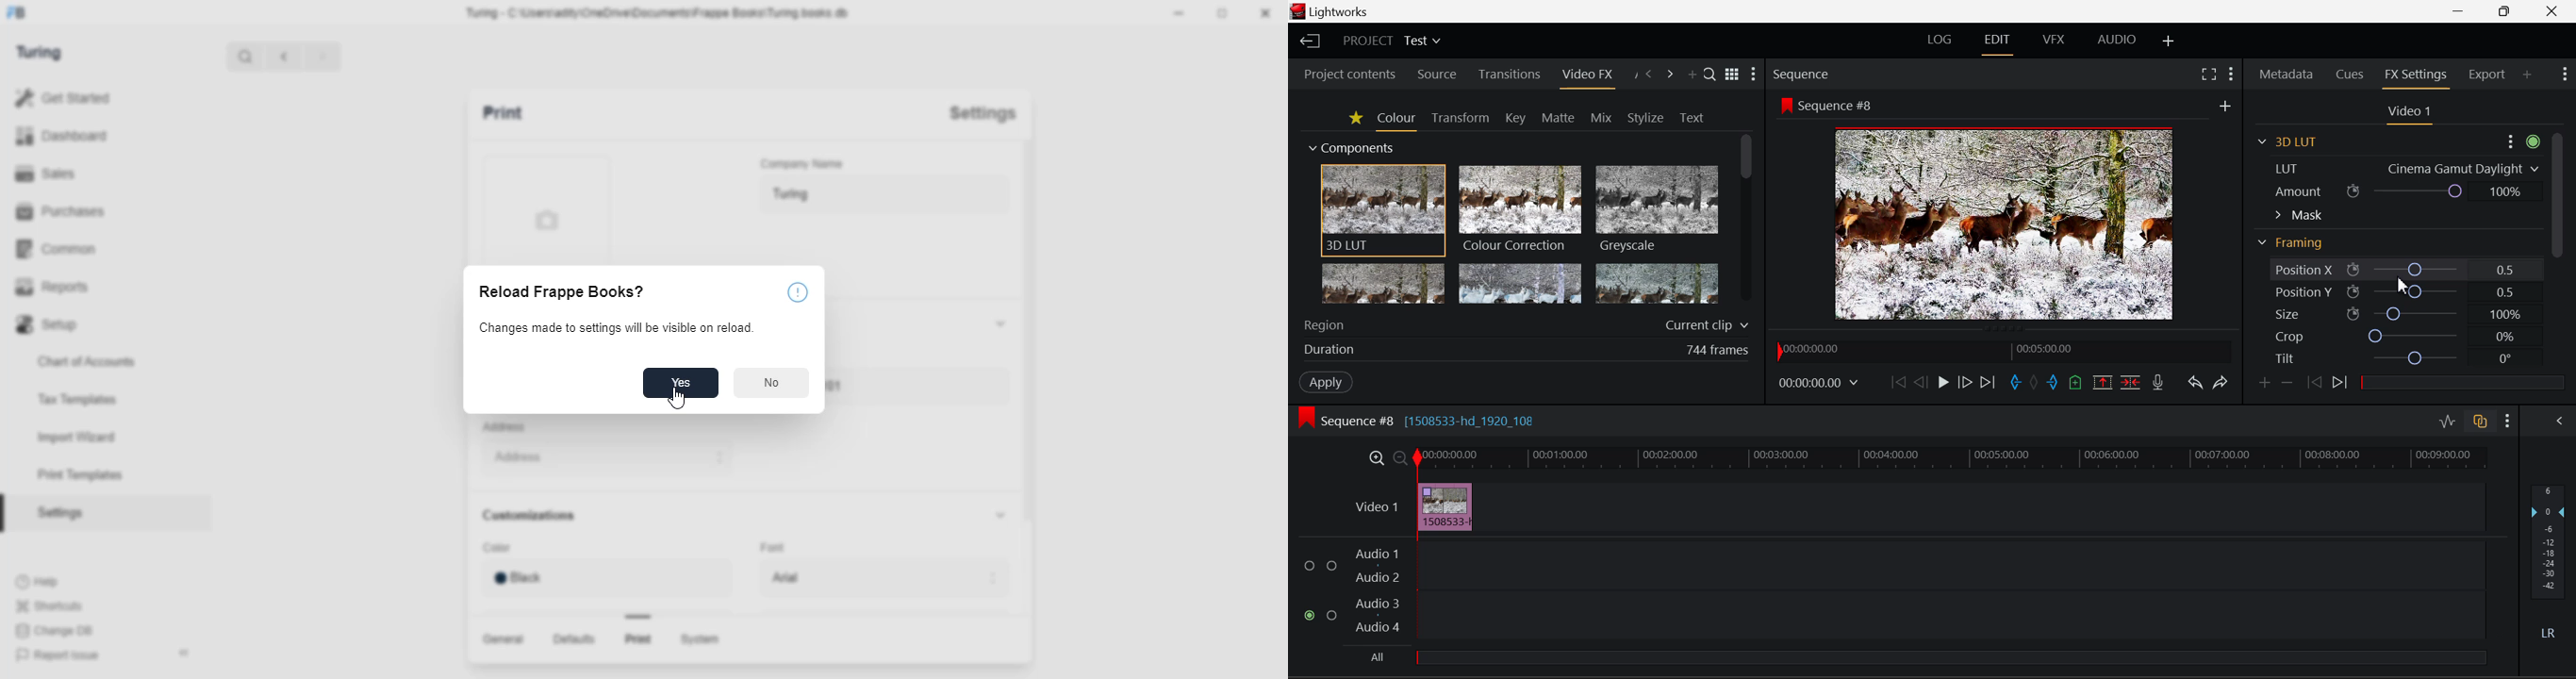 The image size is (2576, 700). I want to click on Audio Track, so click(1951, 563).